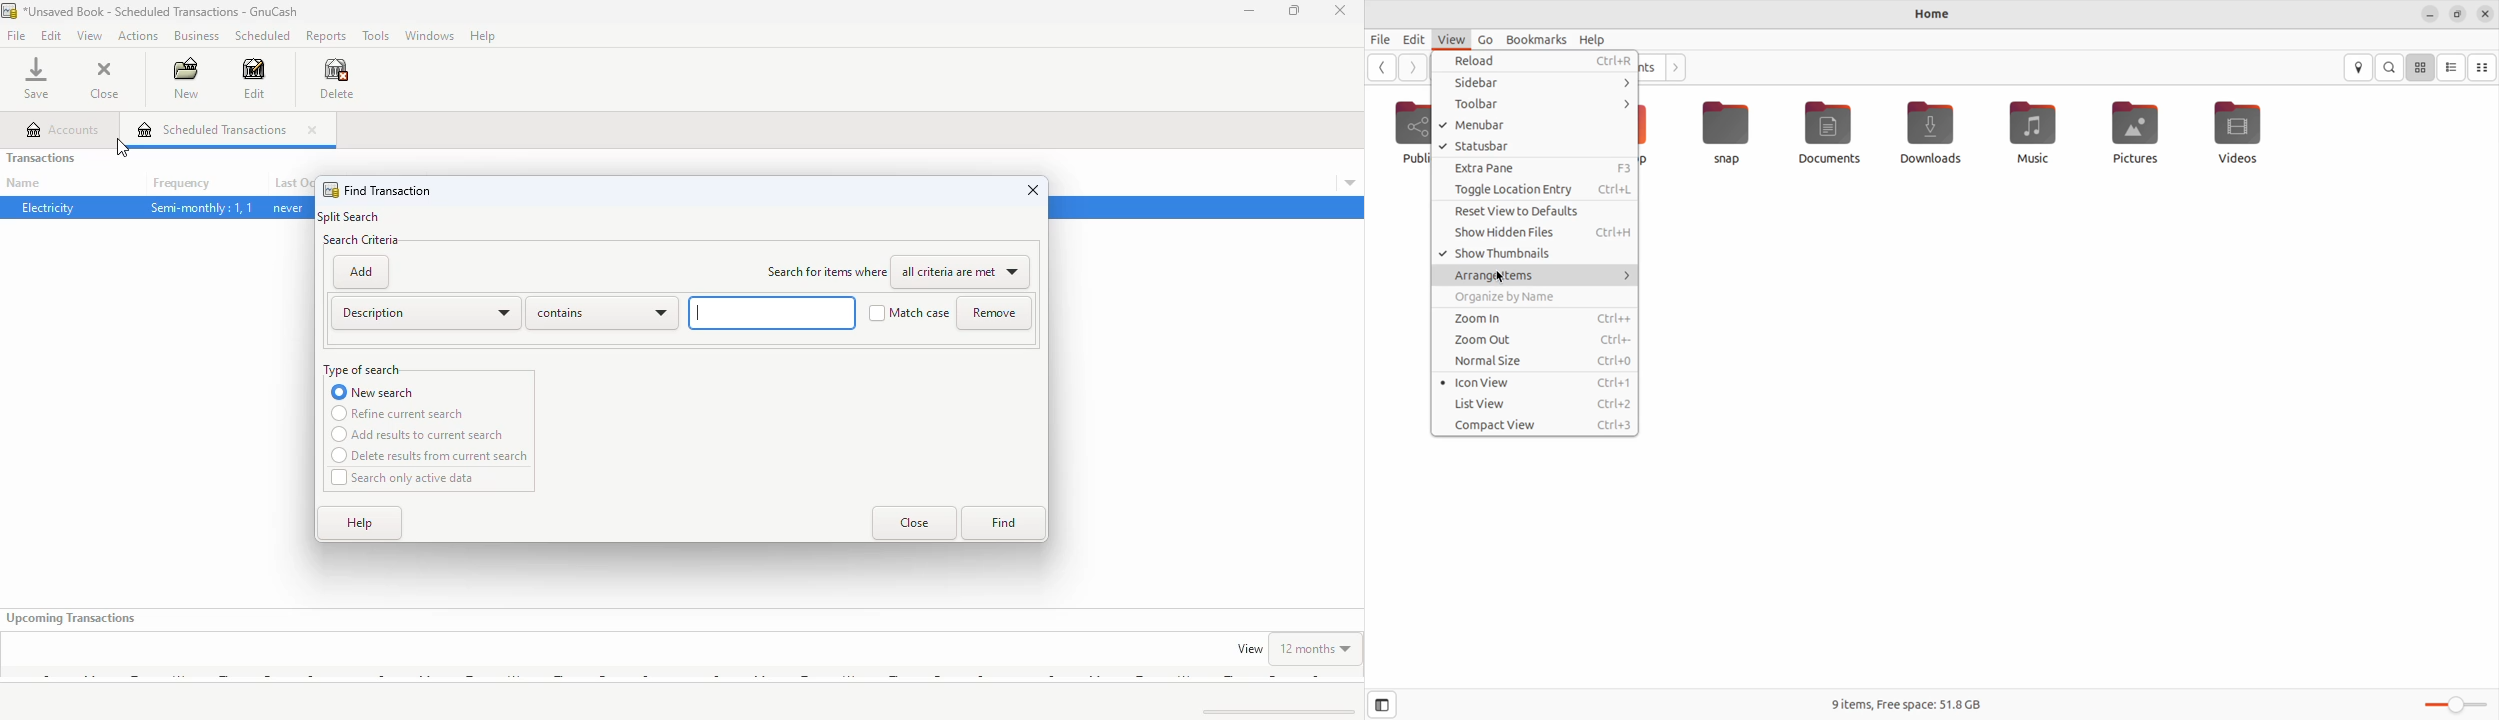 The width and height of the screenshot is (2520, 728). I want to click on edit, so click(52, 35).